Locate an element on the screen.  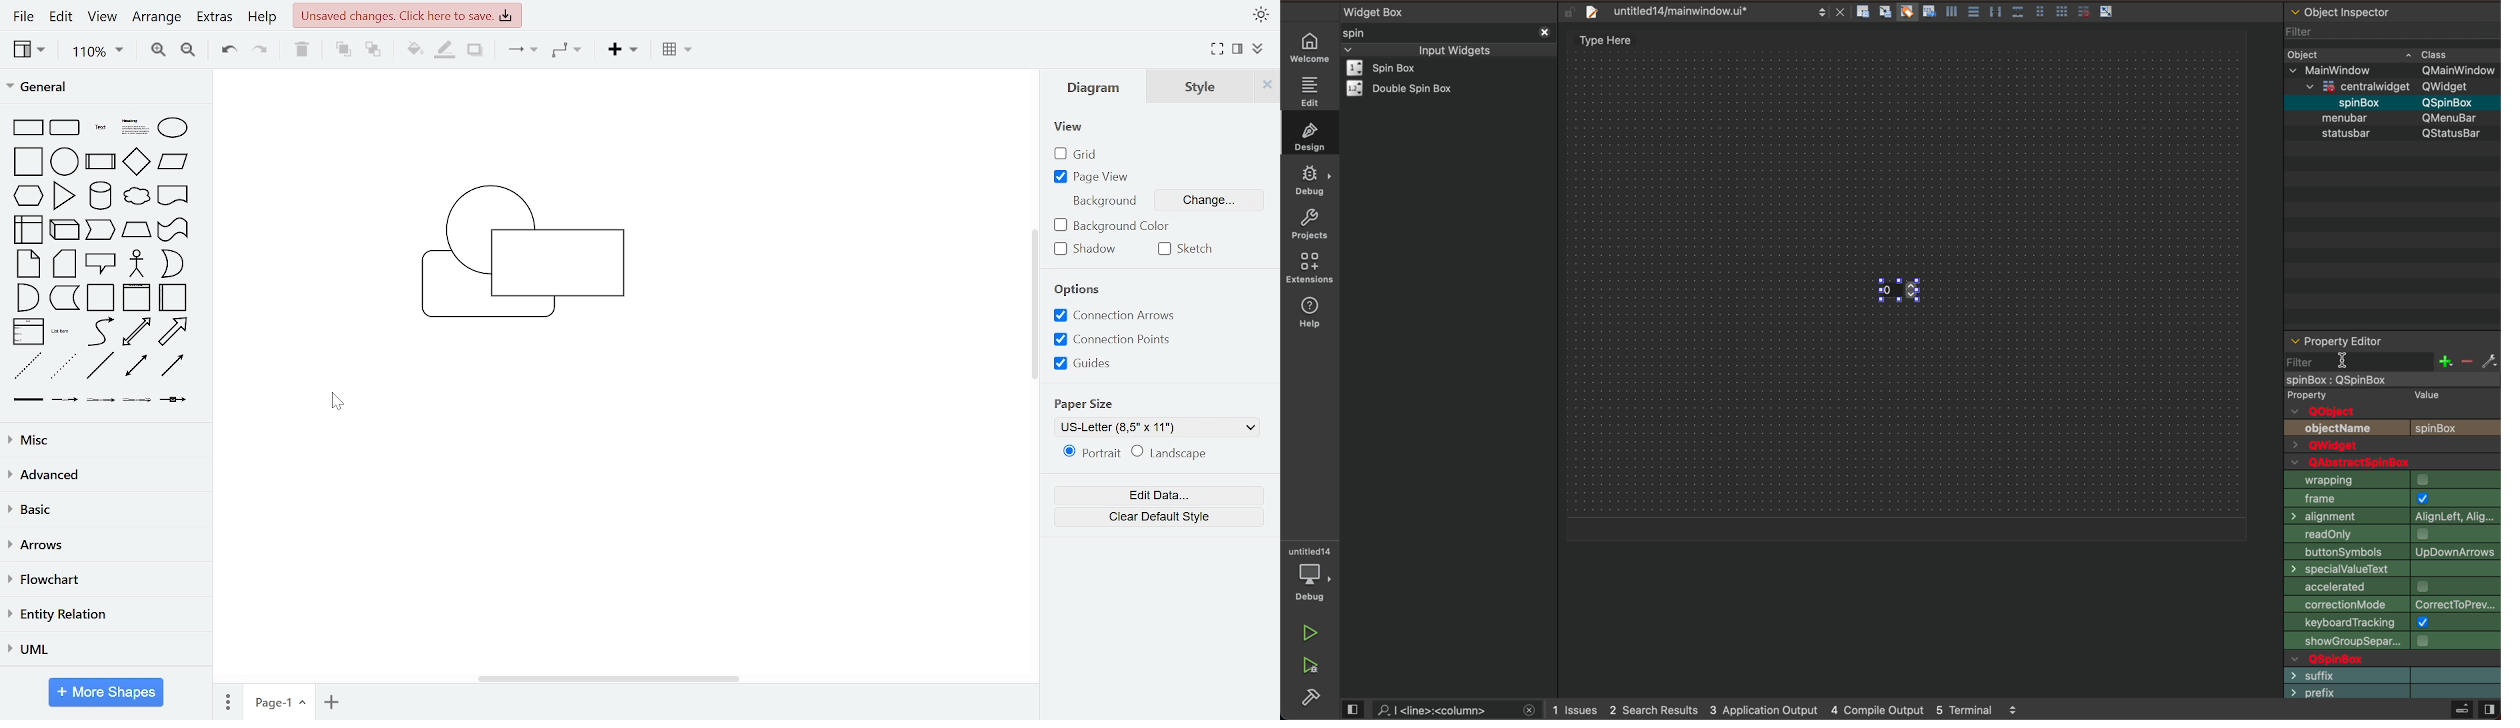
class is located at coordinates (2436, 53).